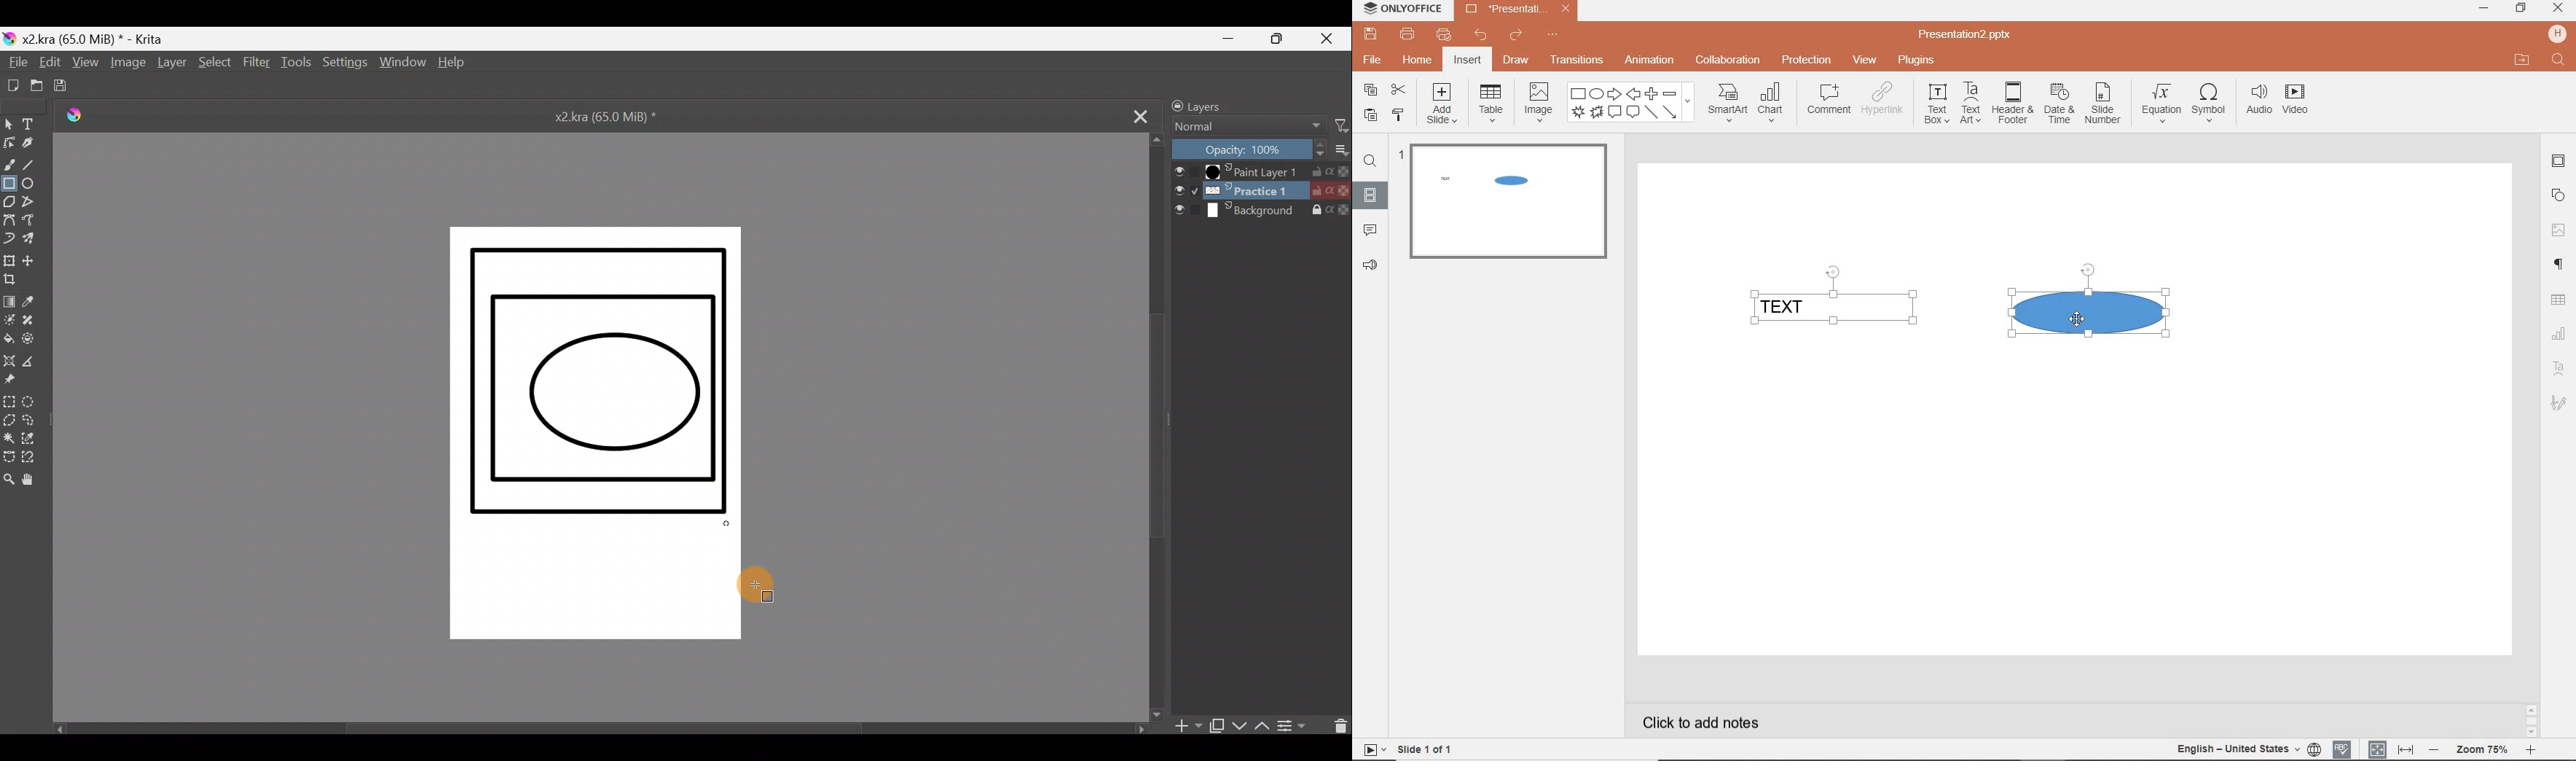  What do you see at coordinates (1373, 61) in the screenshot?
I see `file` at bounding box center [1373, 61].